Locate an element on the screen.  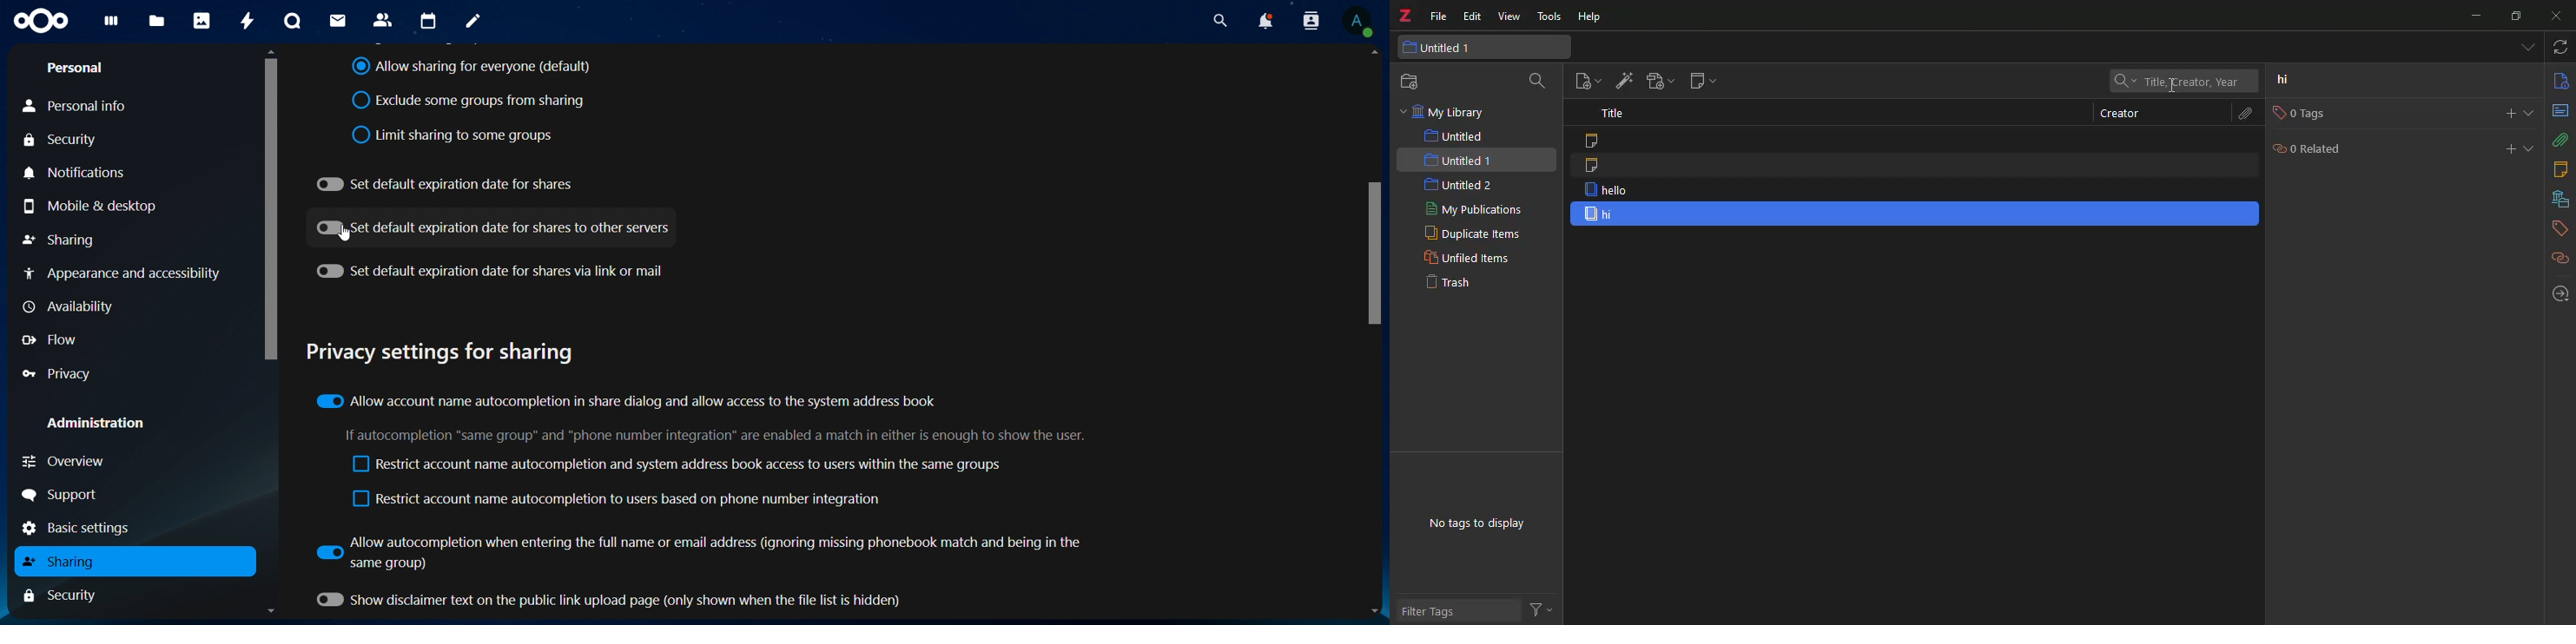
library is located at coordinates (2555, 201).